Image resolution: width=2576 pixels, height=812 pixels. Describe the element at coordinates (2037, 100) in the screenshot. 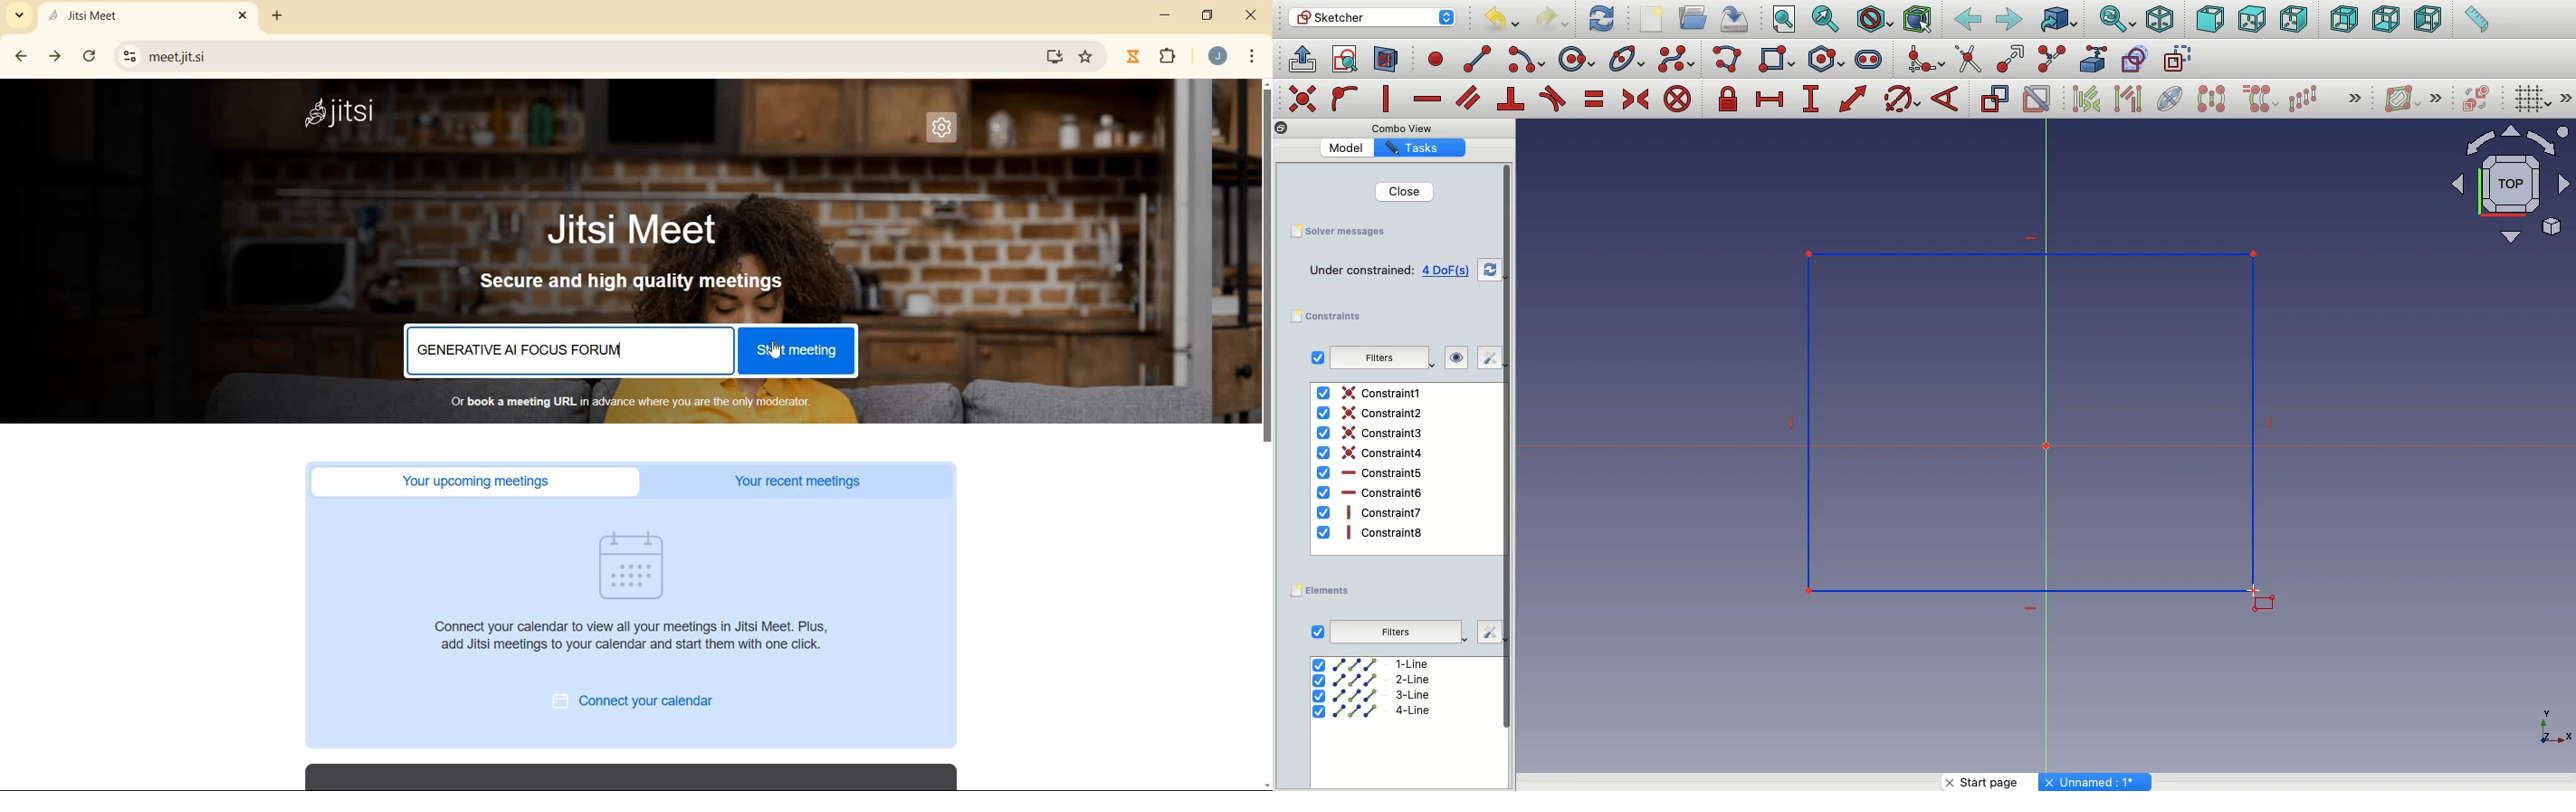

I see `Activate deactivate constraint` at that location.